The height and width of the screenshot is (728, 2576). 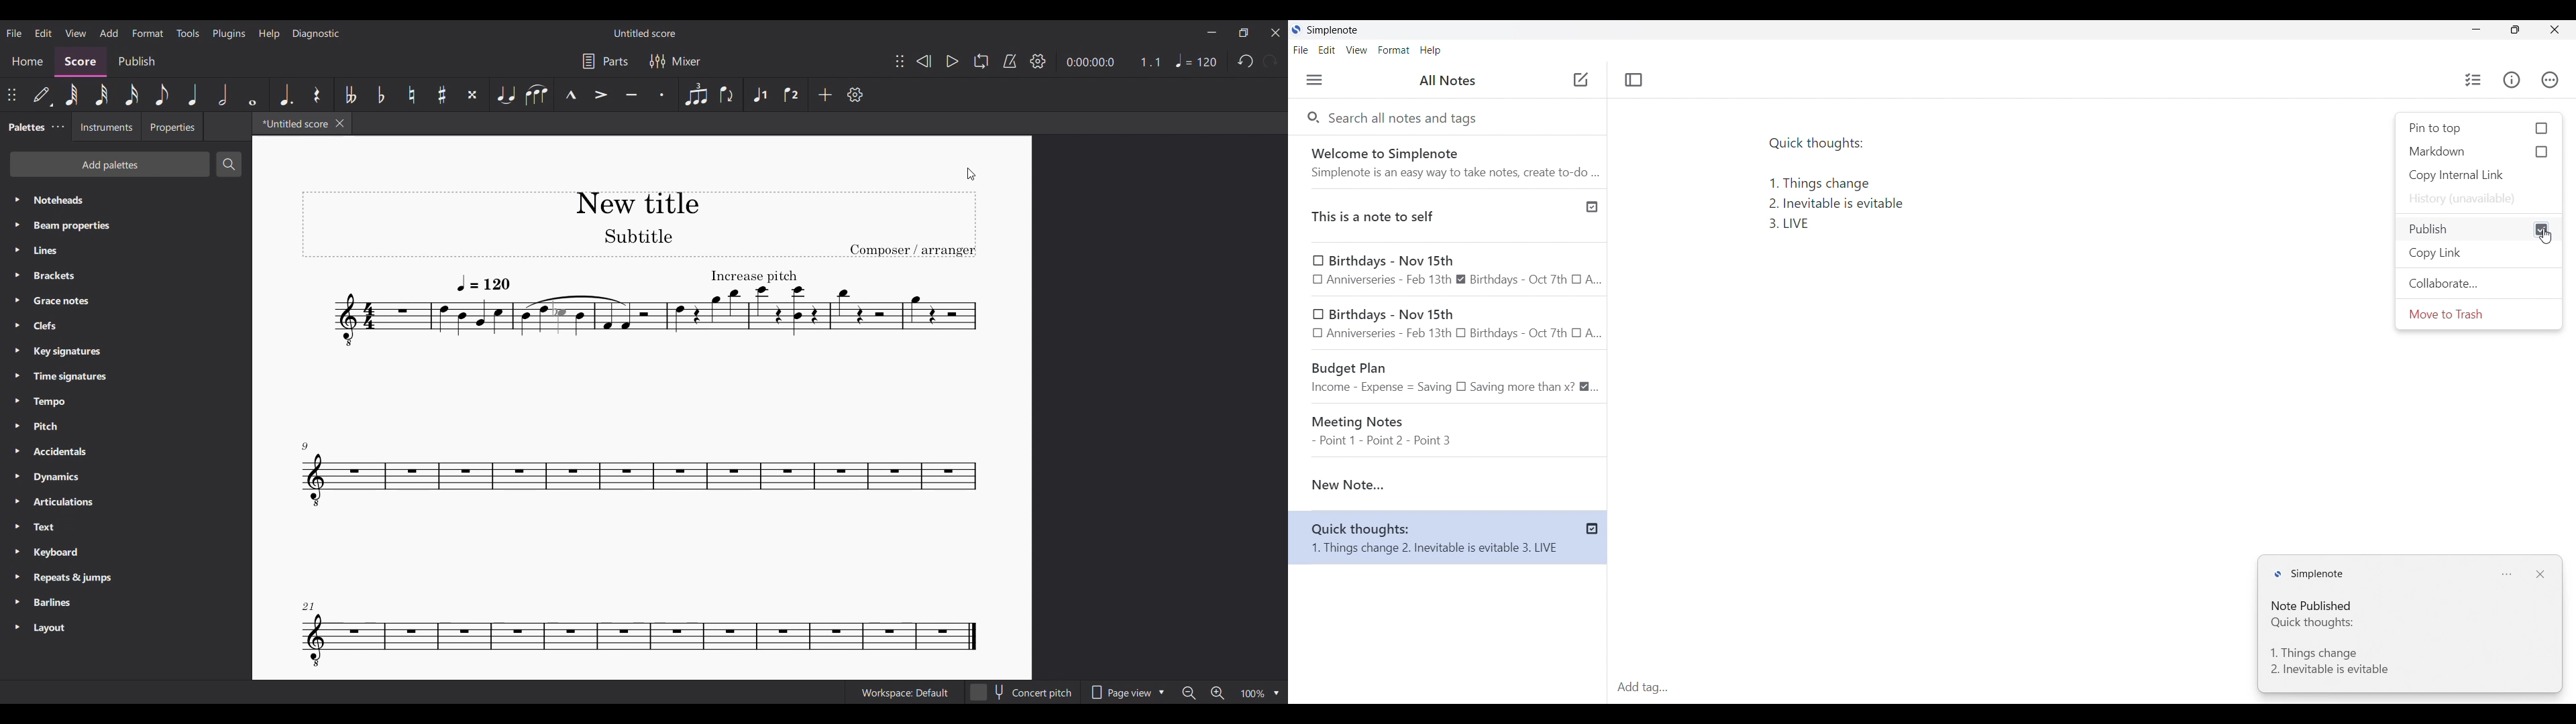 I want to click on Slur, so click(x=537, y=94).